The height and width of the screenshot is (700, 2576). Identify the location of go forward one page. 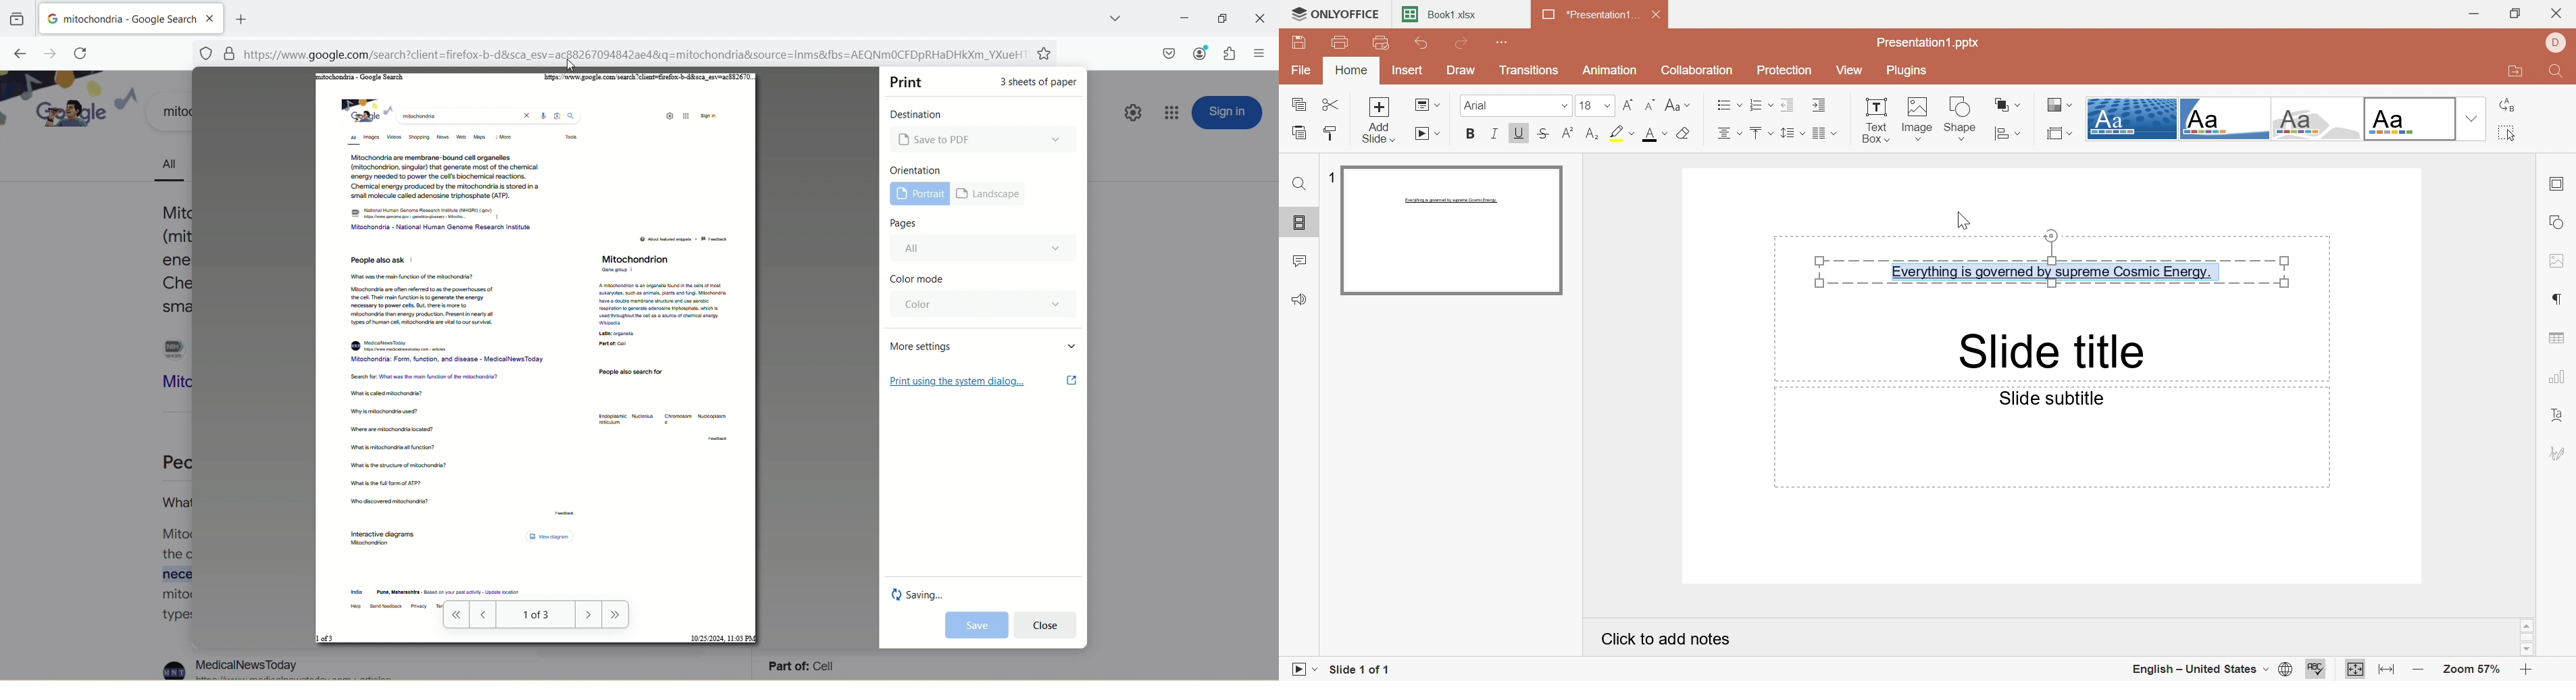
(47, 53).